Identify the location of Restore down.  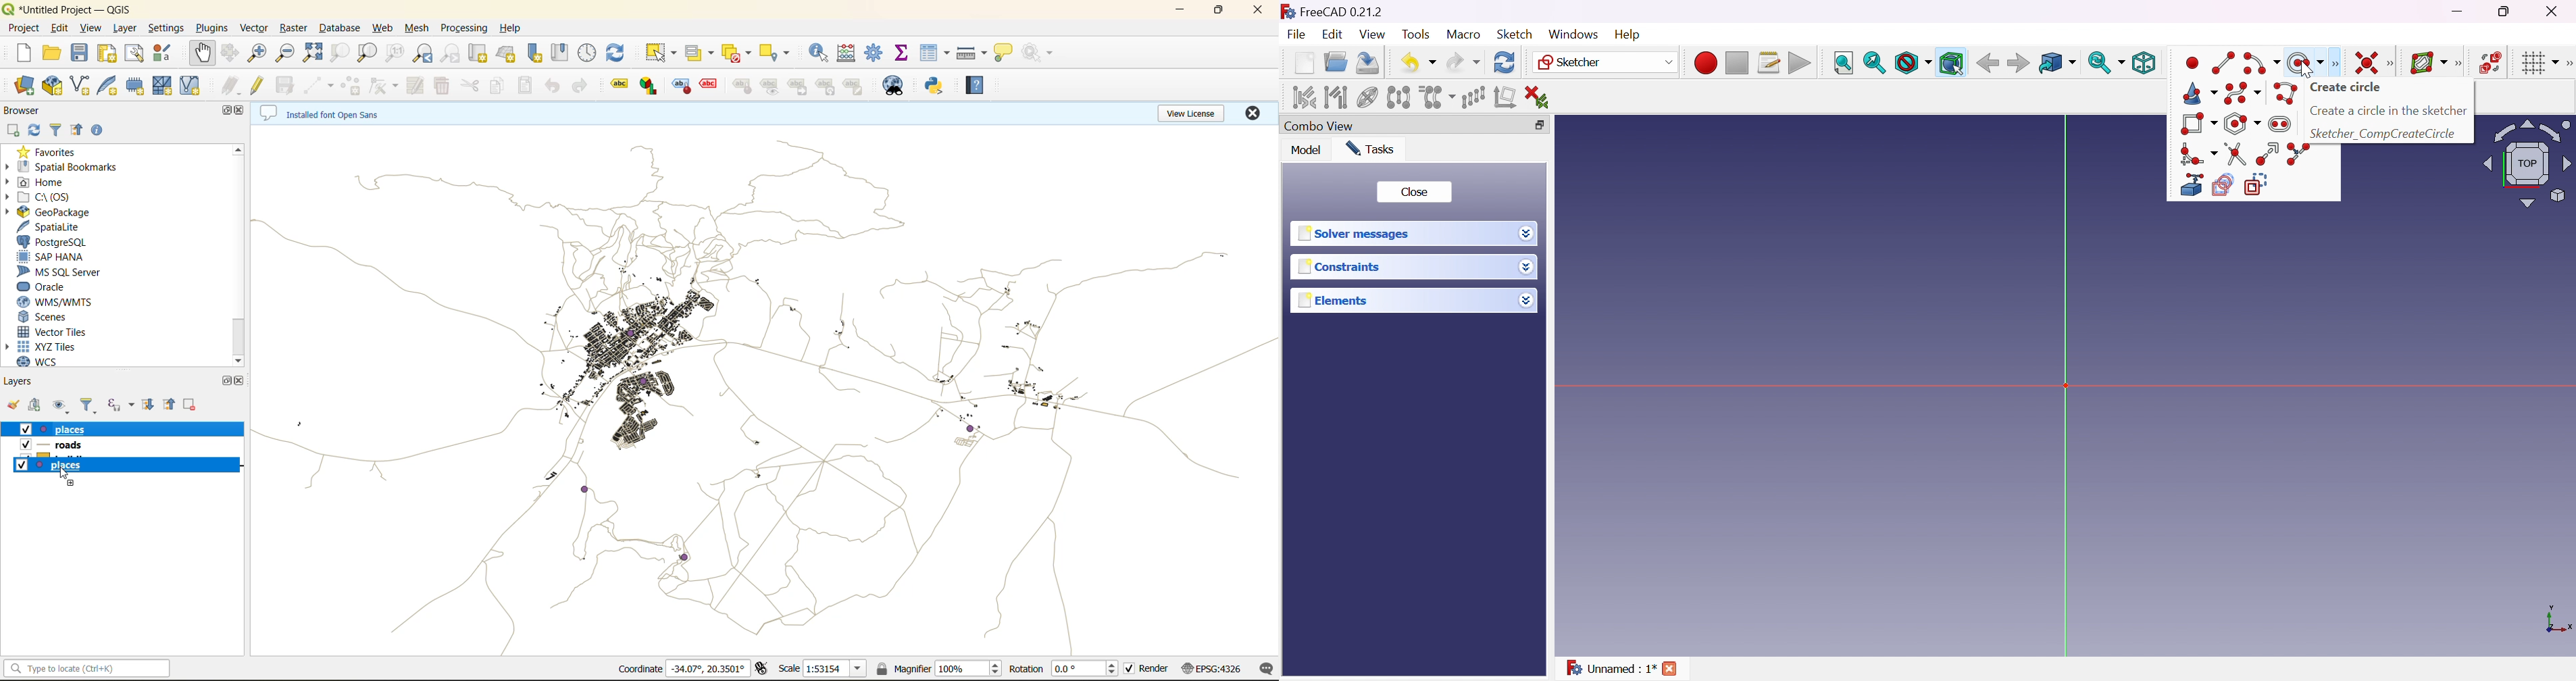
(2505, 13).